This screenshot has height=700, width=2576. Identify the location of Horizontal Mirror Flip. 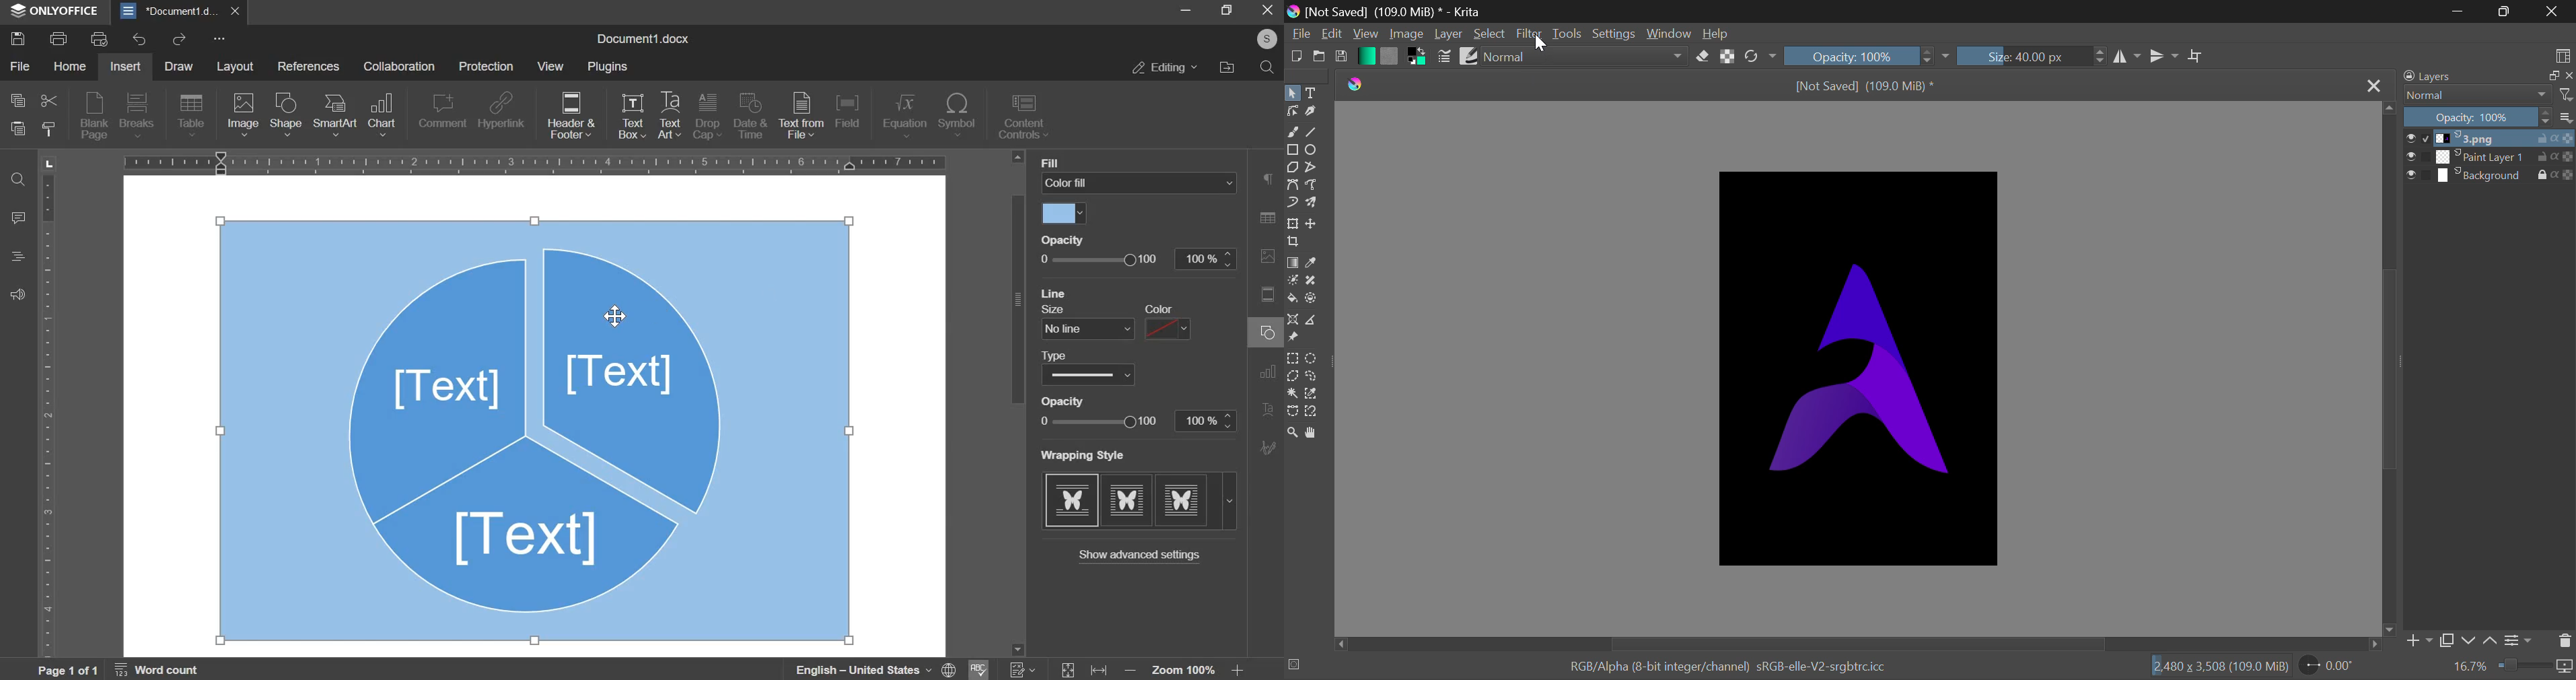
(2163, 55).